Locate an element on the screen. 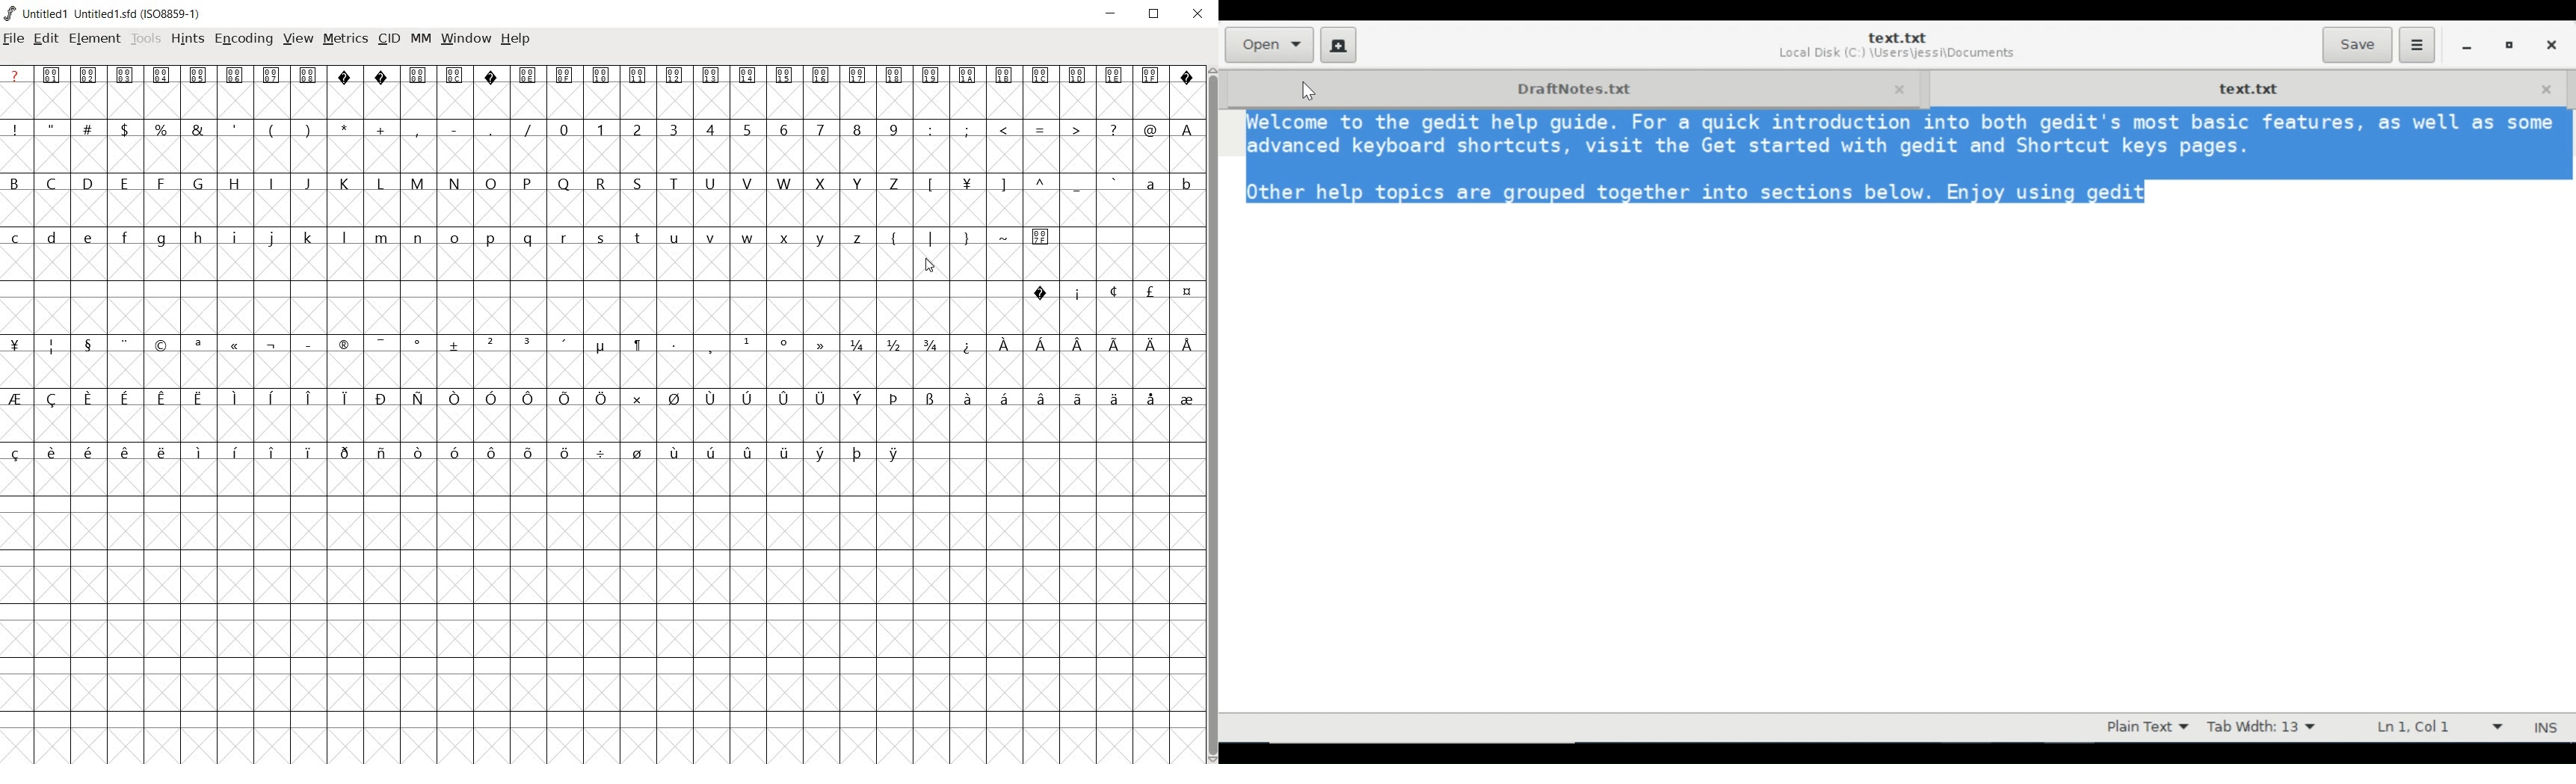 This screenshot has height=784, width=2576. Untitled1 Untitled1.sfd (ISO9959-1) is located at coordinates (108, 13).